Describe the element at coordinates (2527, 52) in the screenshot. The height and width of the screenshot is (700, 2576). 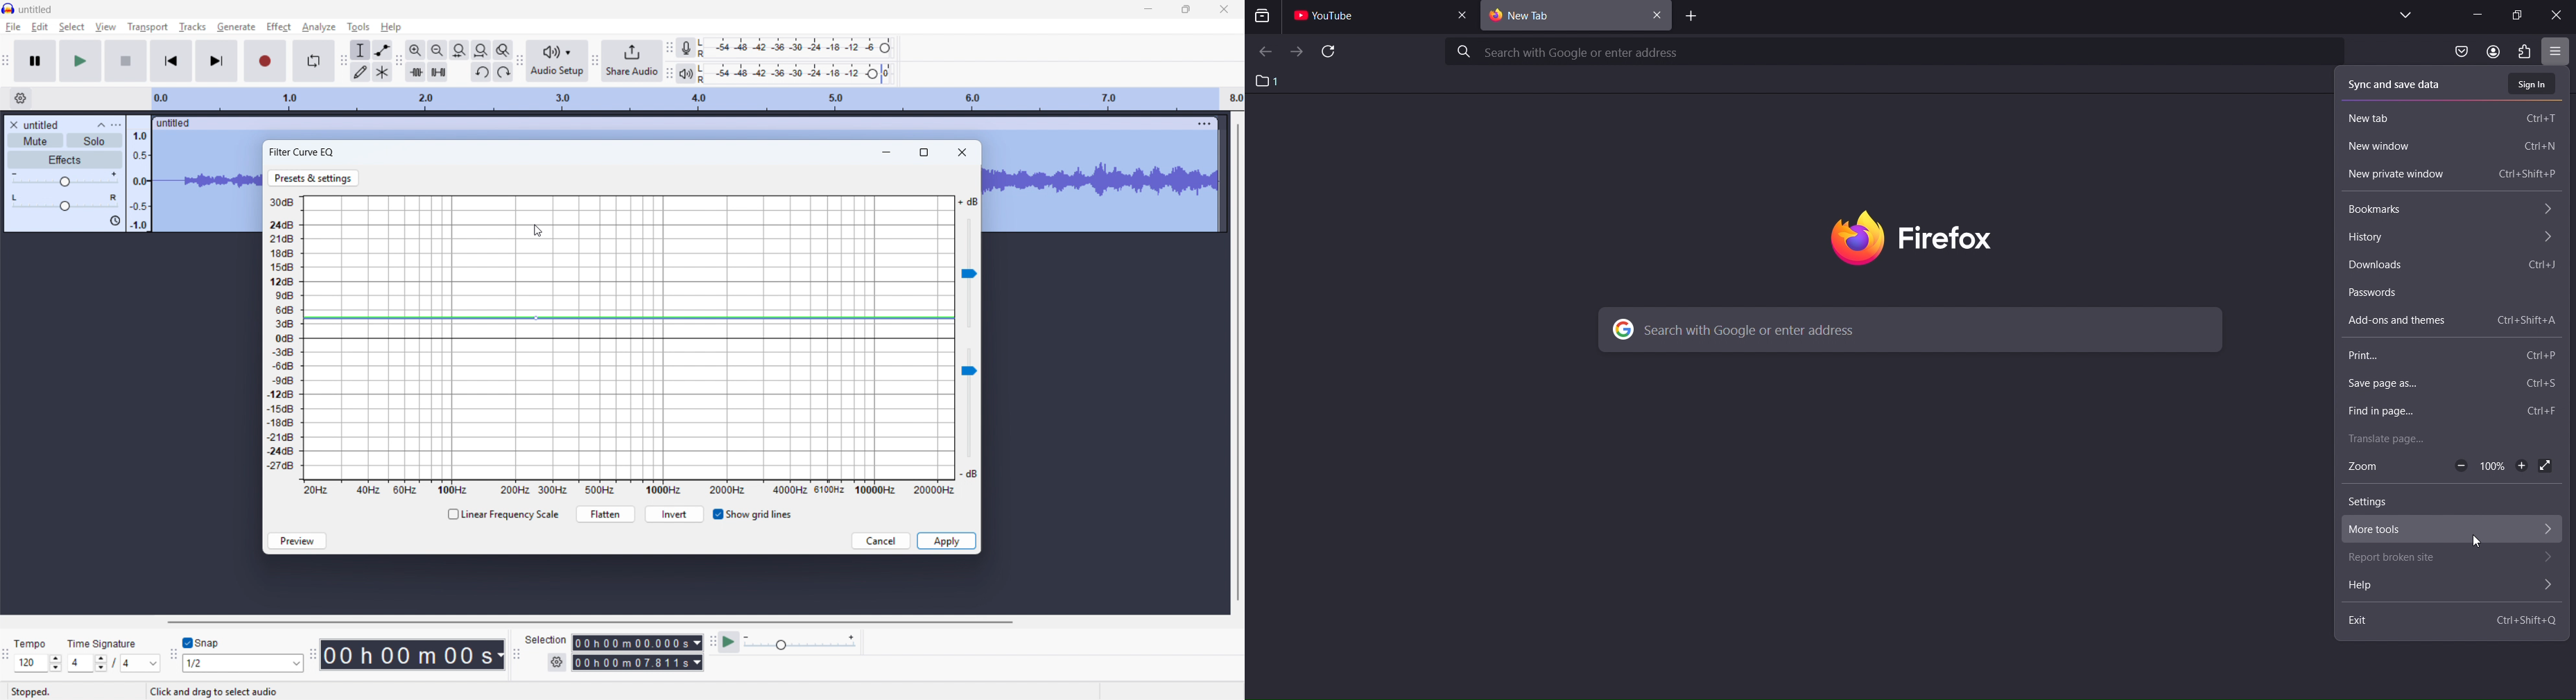
I see `extensions` at that location.